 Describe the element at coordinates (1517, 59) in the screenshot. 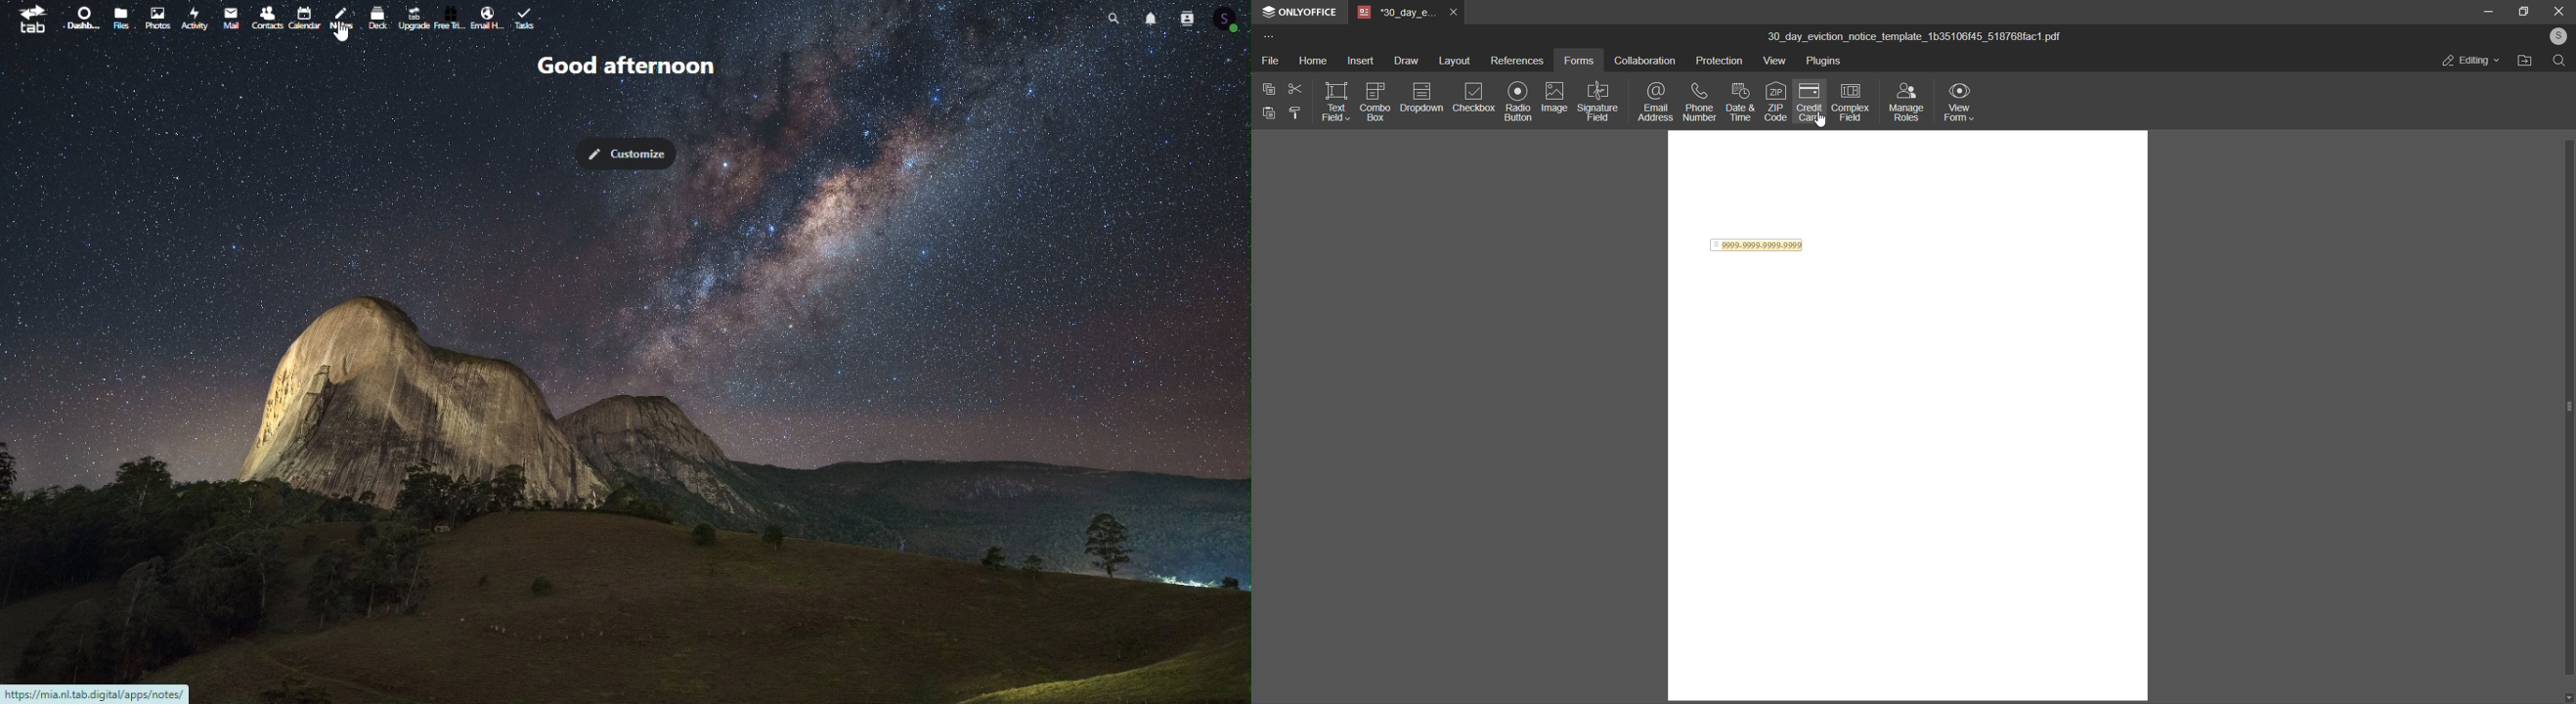

I see `references` at that location.